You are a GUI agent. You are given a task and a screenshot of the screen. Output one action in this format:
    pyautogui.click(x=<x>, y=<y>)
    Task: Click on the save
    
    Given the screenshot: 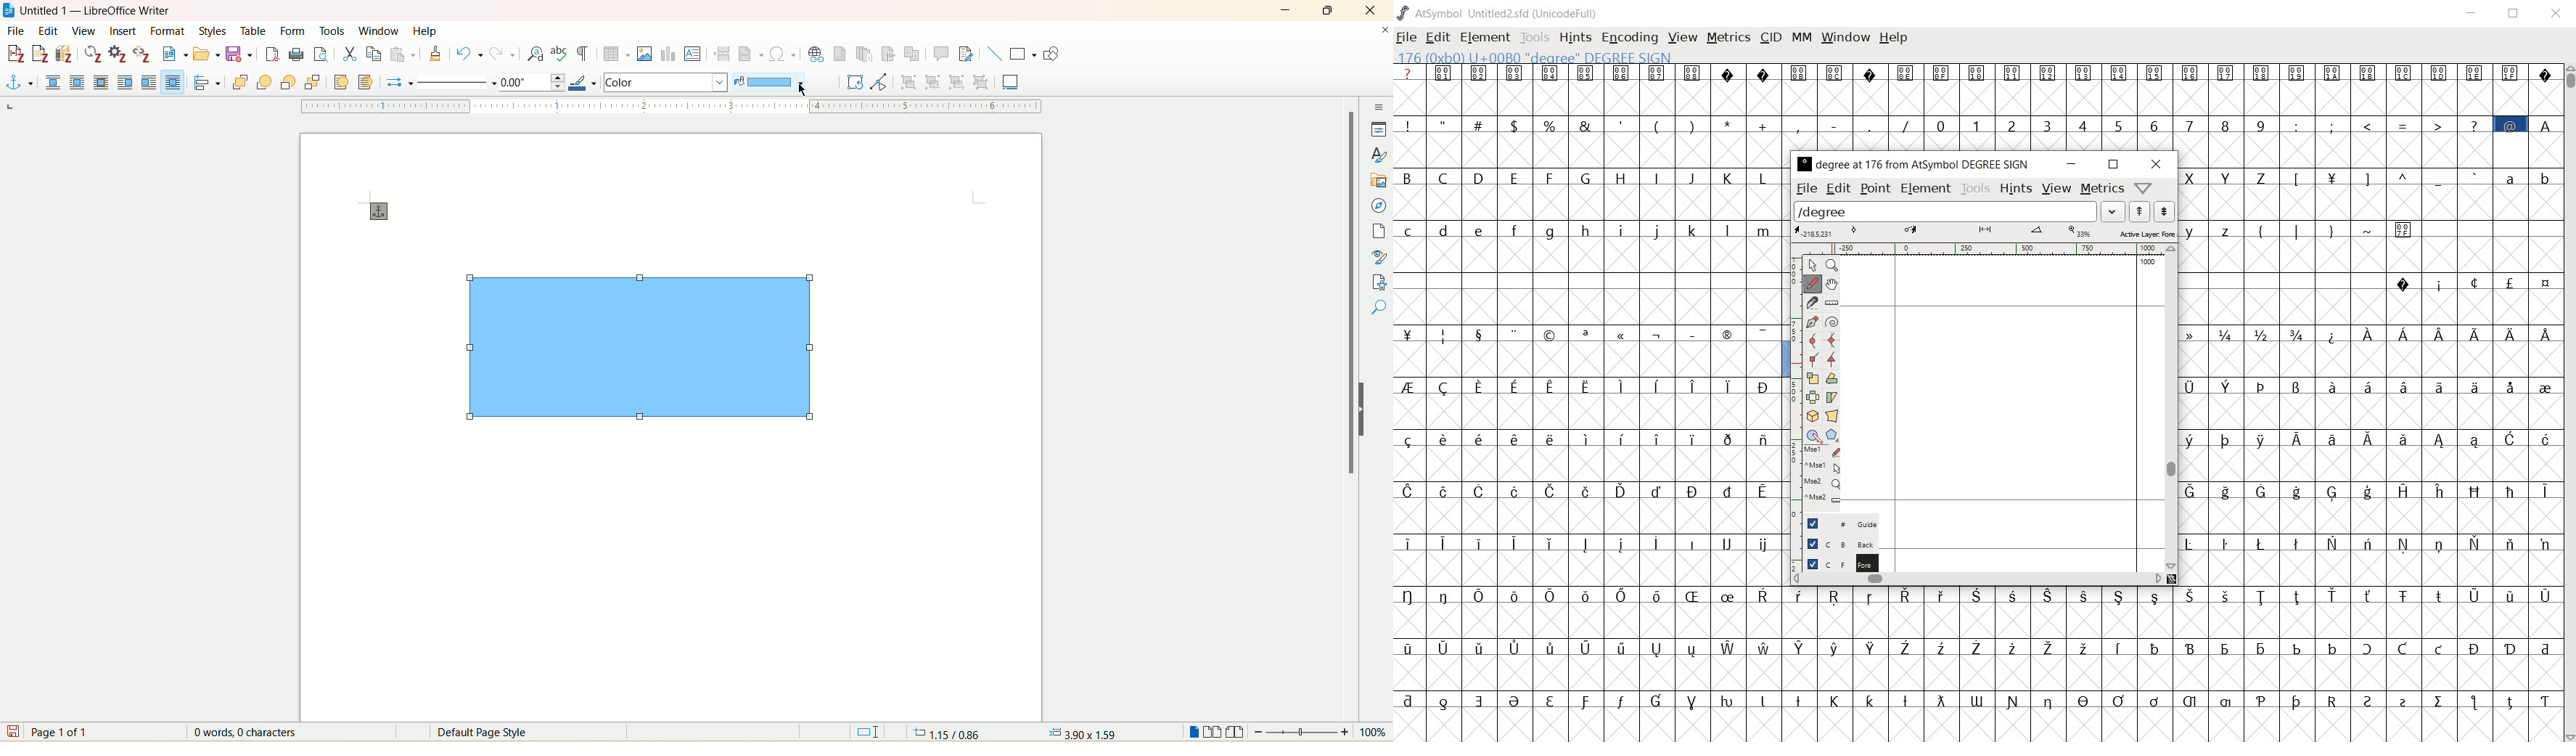 What is the action you would take?
    pyautogui.click(x=240, y=57)
    